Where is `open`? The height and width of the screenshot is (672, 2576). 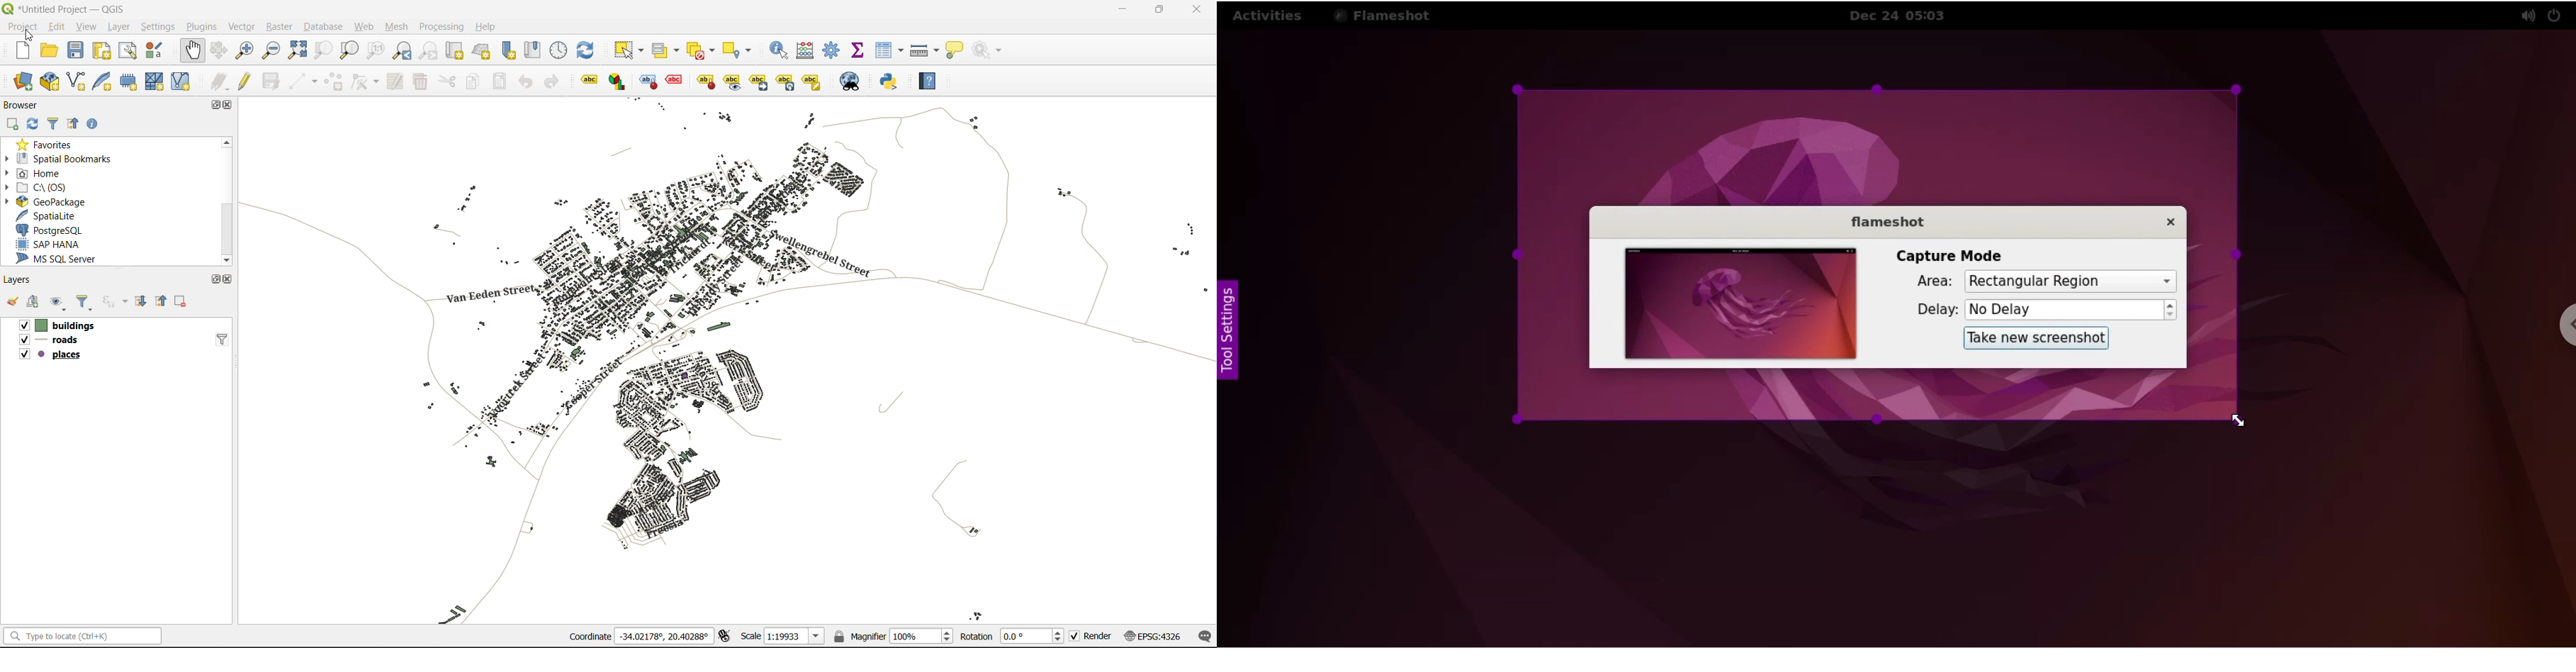
open is located at coordinates (49, 49).